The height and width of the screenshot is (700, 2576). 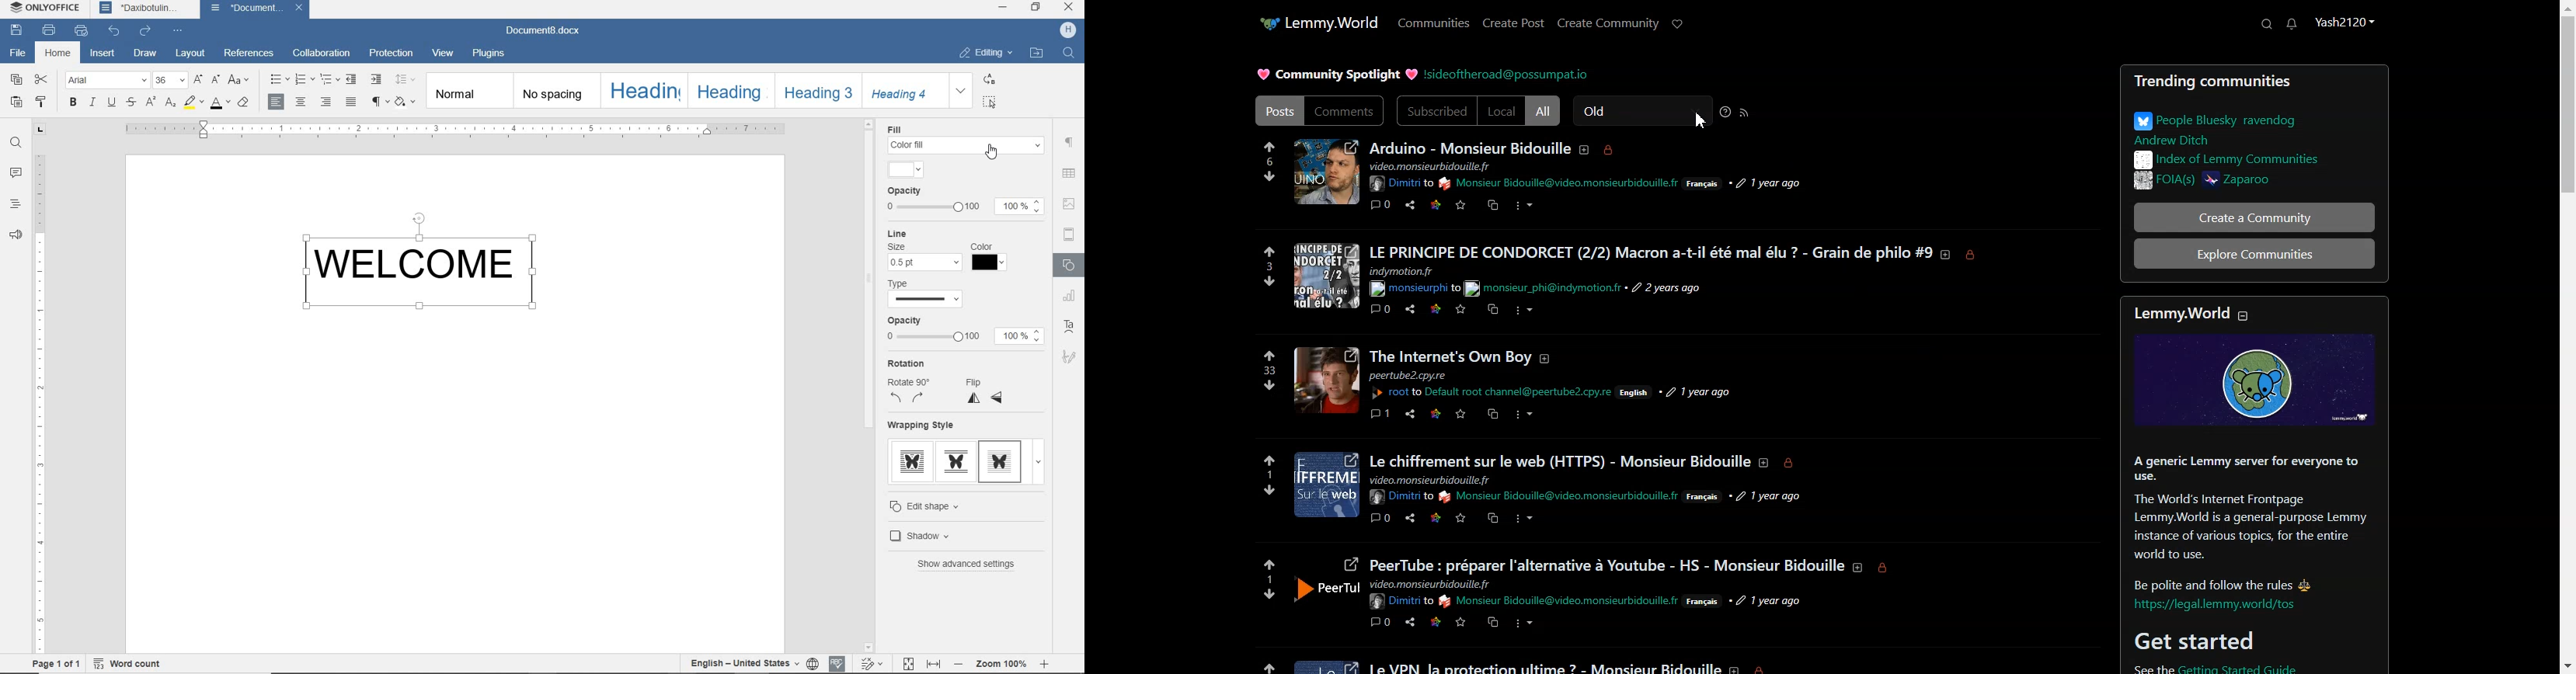 What do you see at coordinates (926, 300) in the screenshot?
I see `line type` at bounding box center [926, 300].